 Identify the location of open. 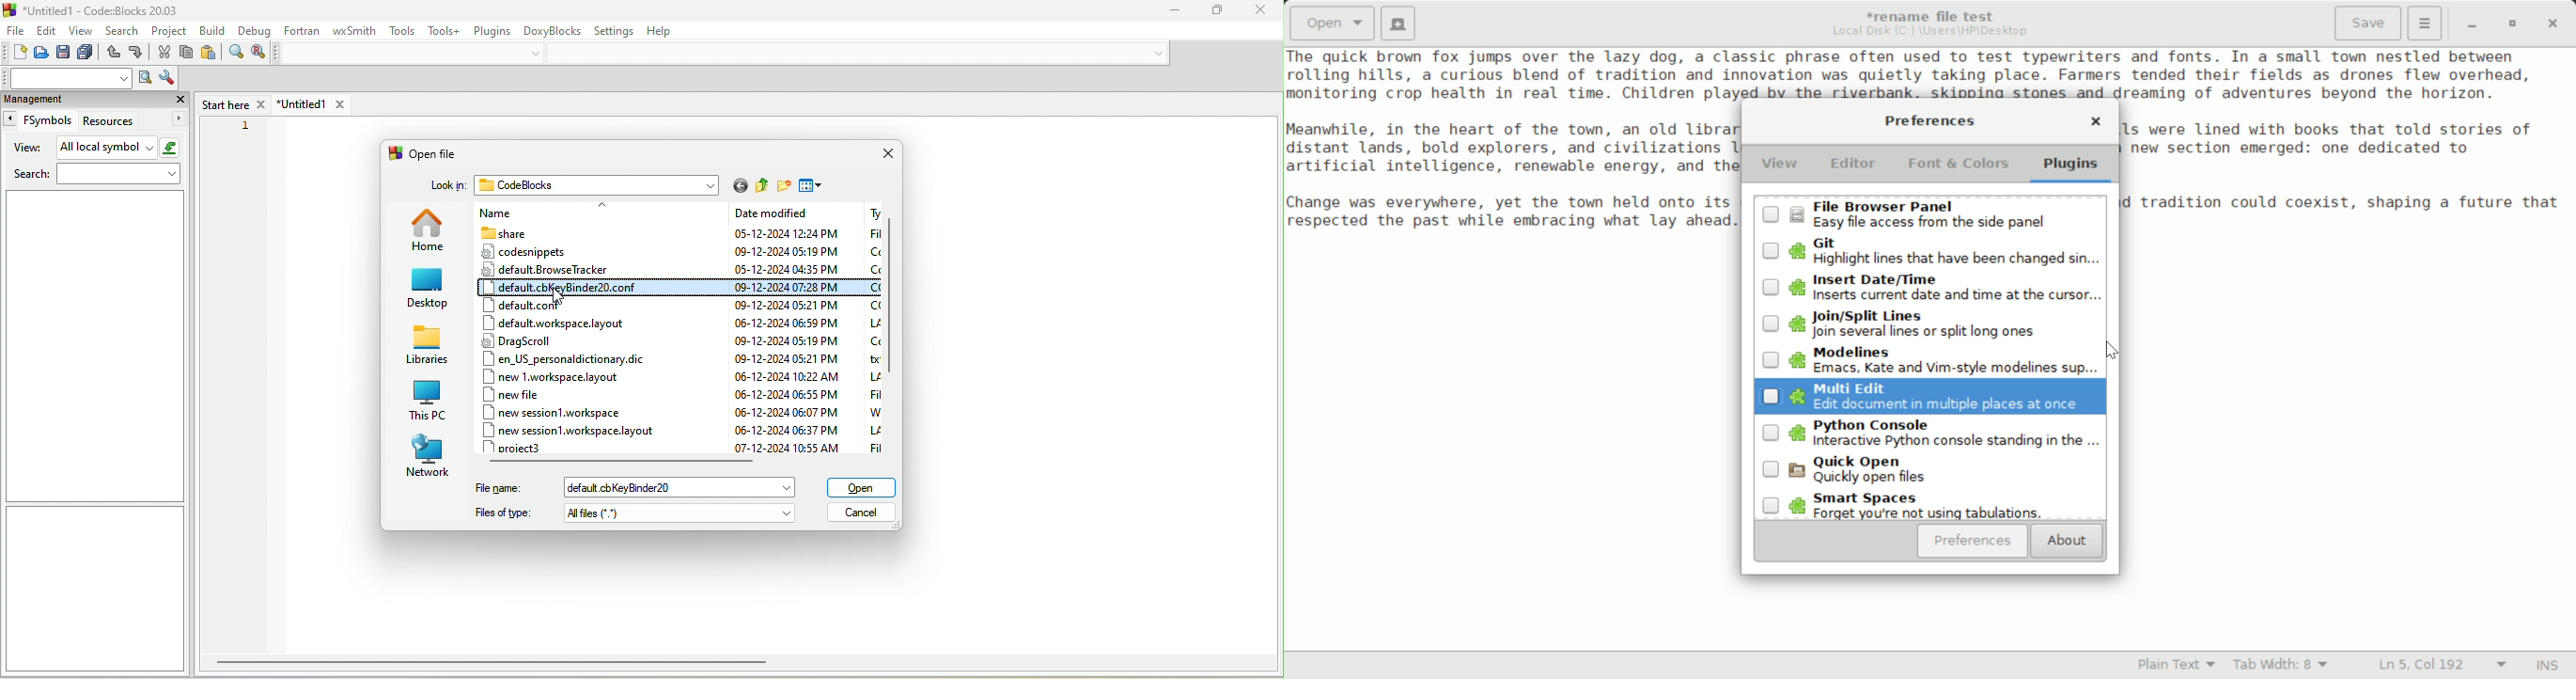
(40, 52).